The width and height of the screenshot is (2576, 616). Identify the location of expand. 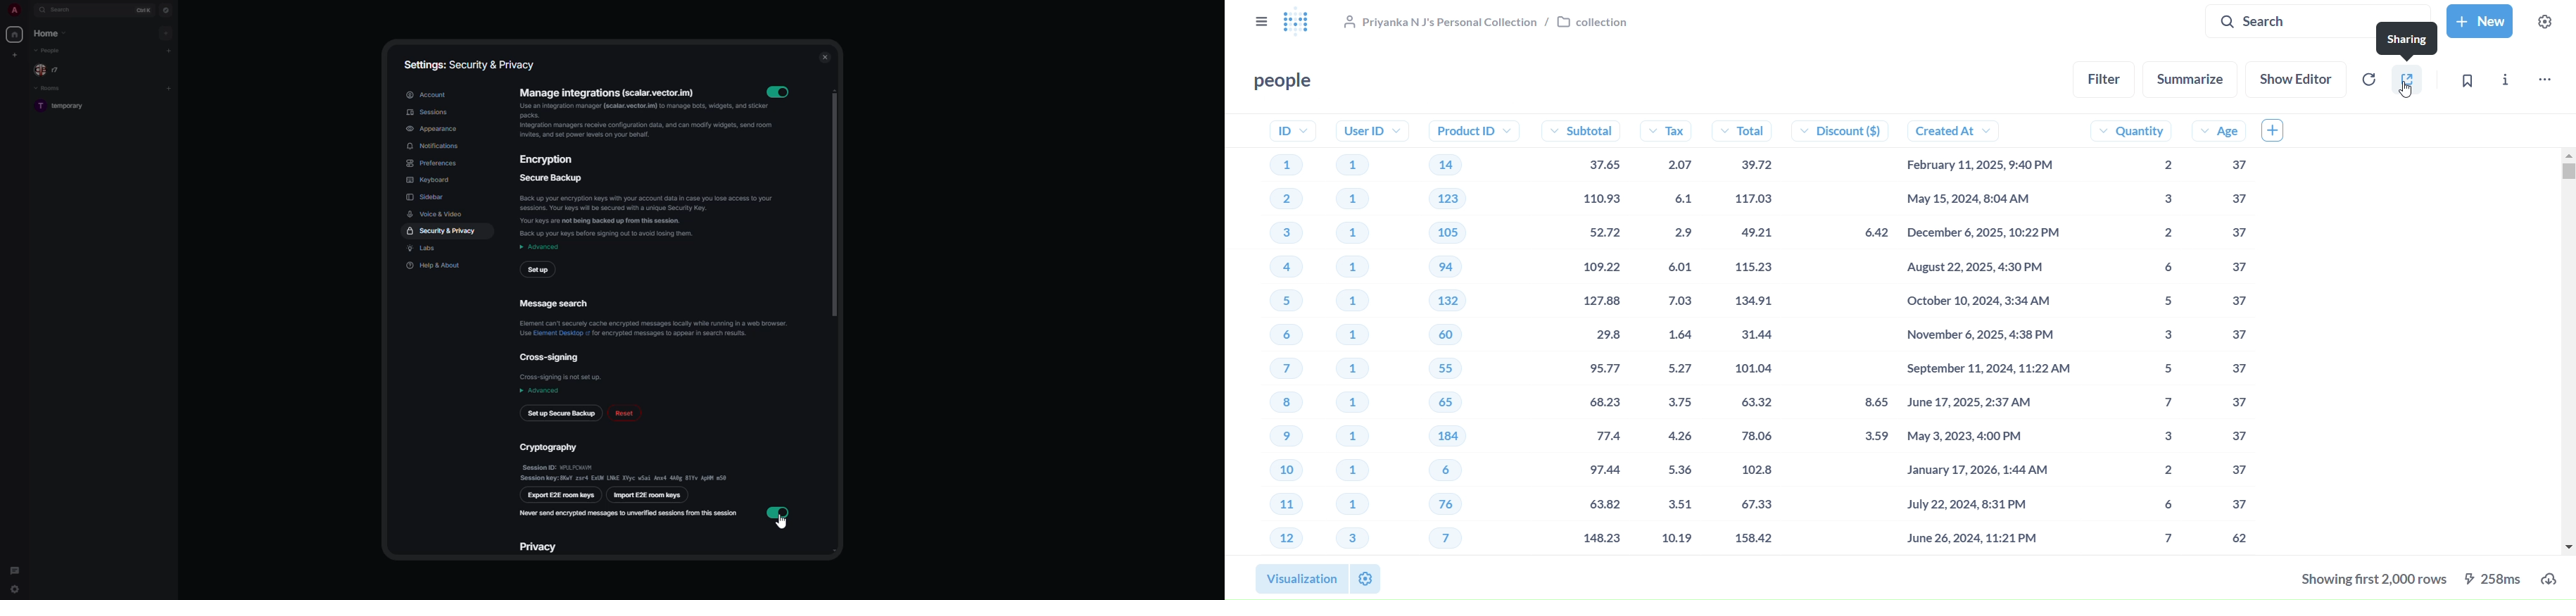
(29, 11).